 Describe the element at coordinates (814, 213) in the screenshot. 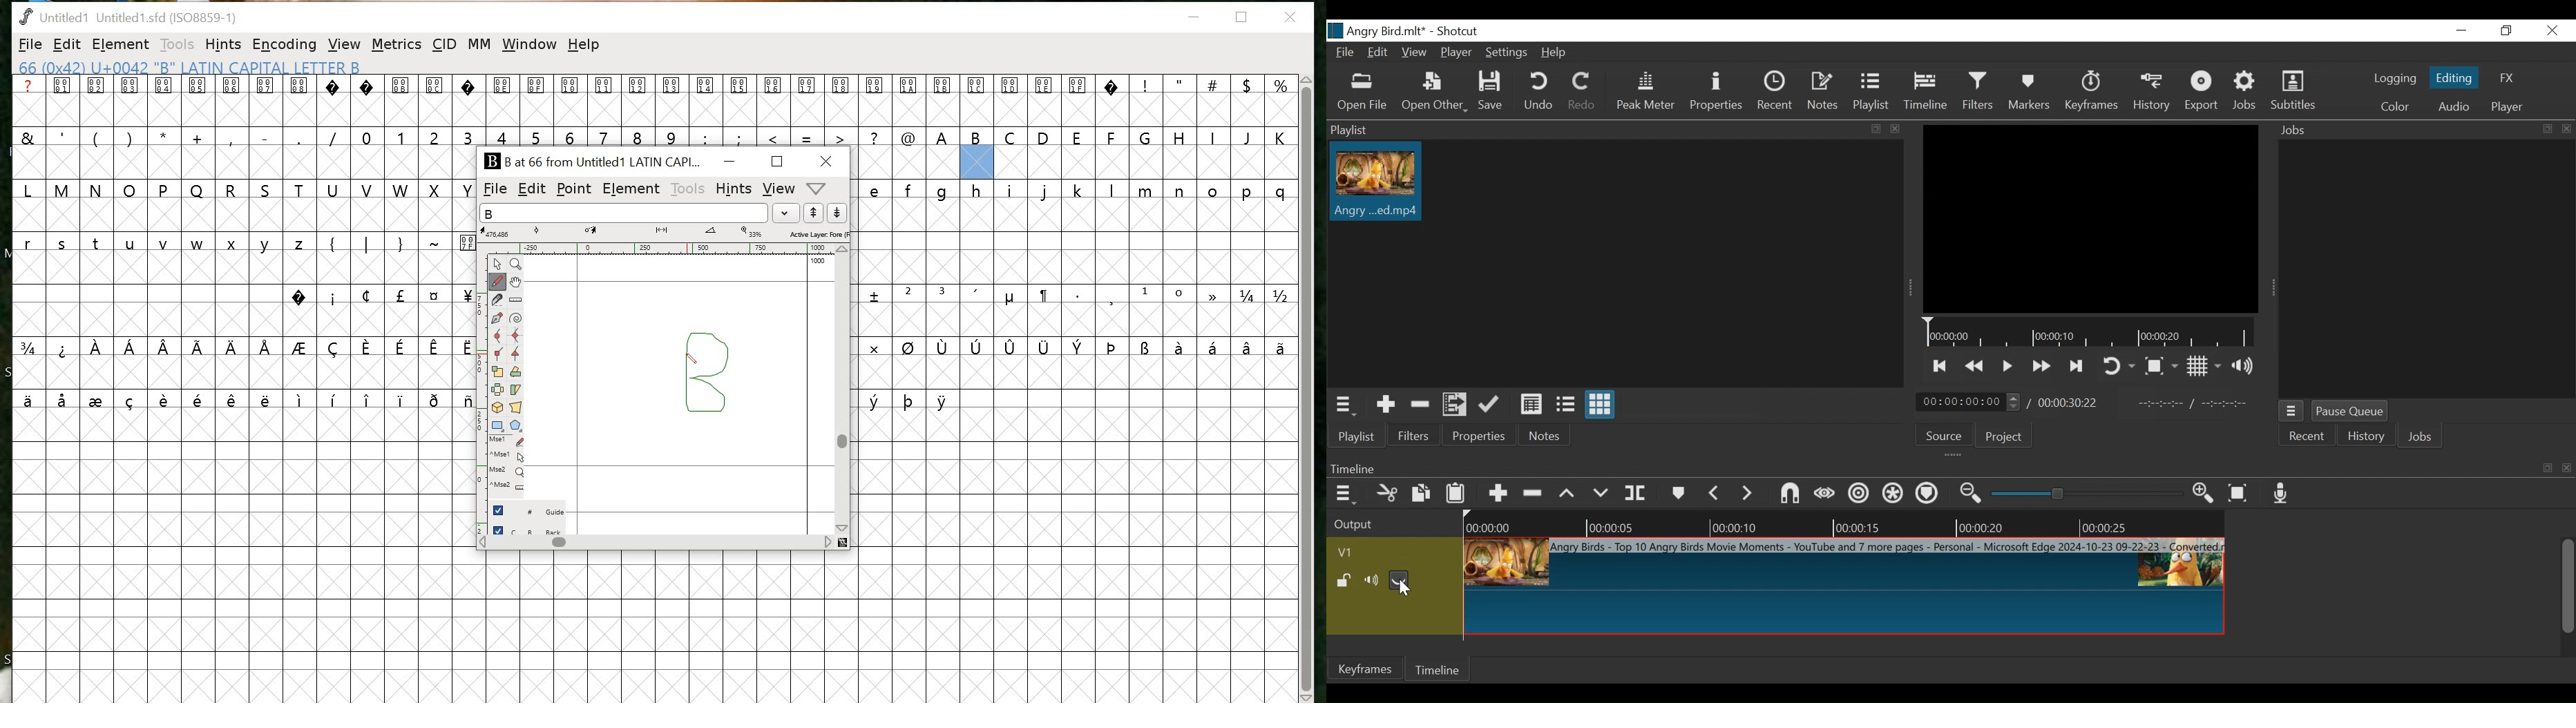

I see `up` at that location.